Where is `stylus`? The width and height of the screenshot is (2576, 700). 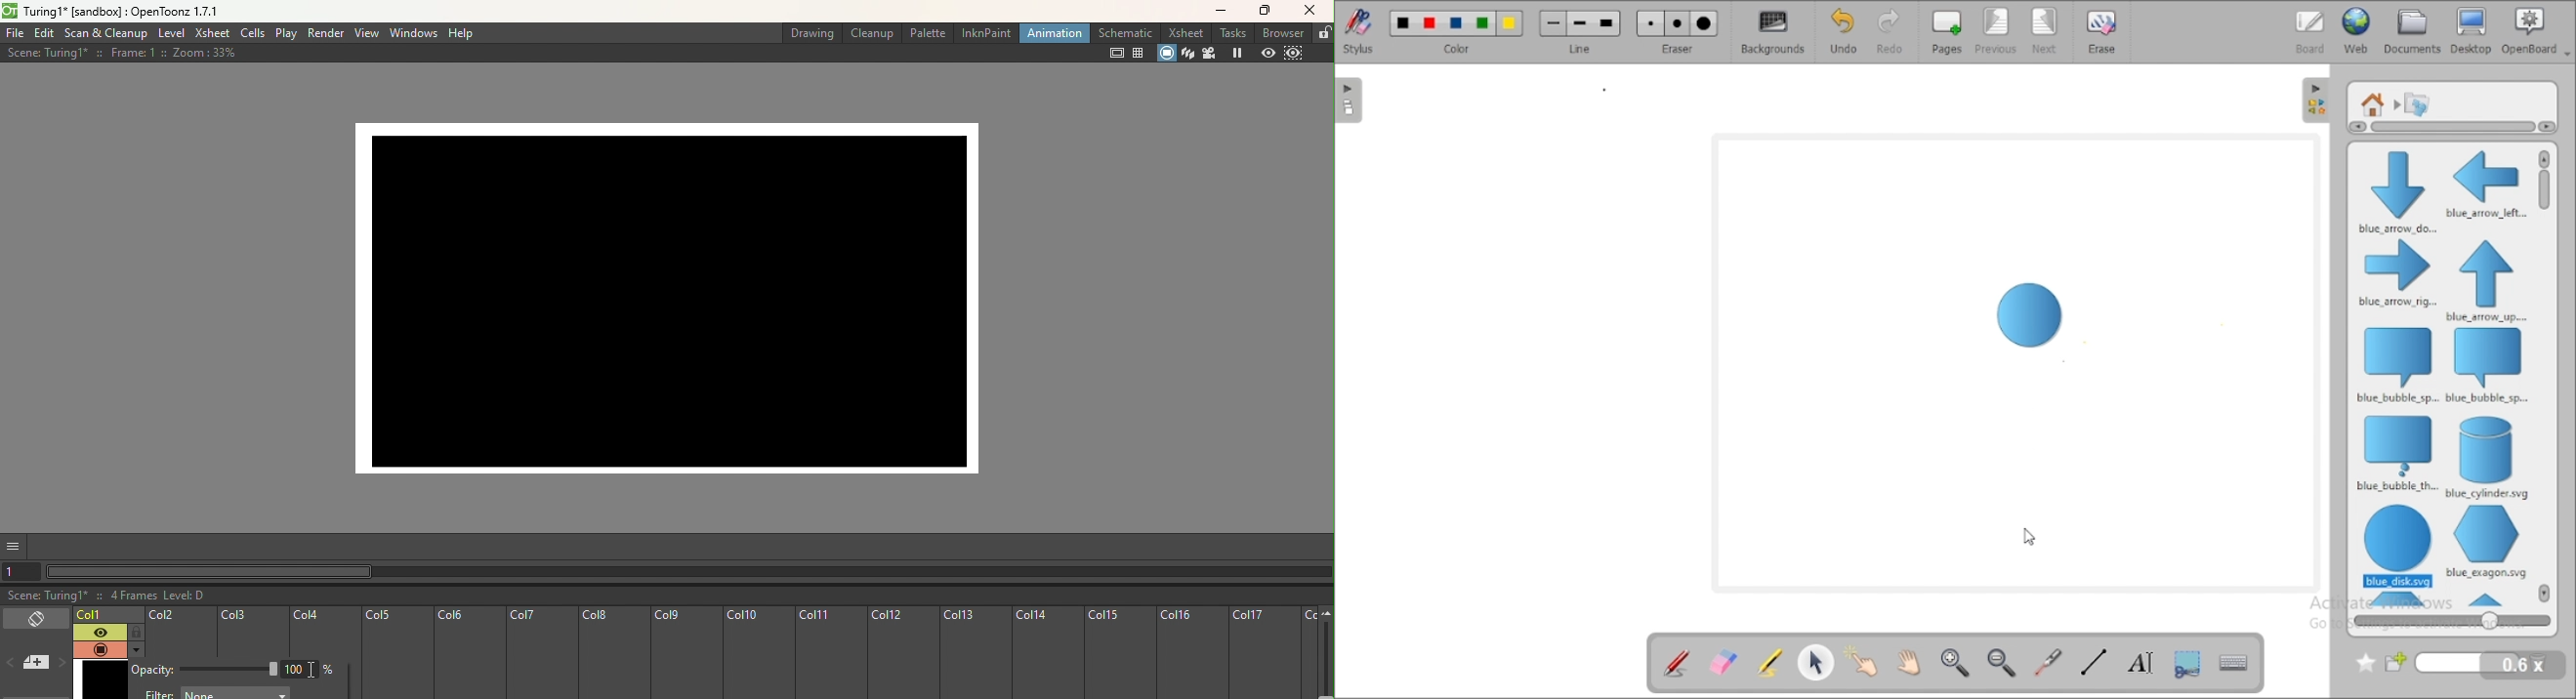
stylus is located at coordinates (1358, 31).